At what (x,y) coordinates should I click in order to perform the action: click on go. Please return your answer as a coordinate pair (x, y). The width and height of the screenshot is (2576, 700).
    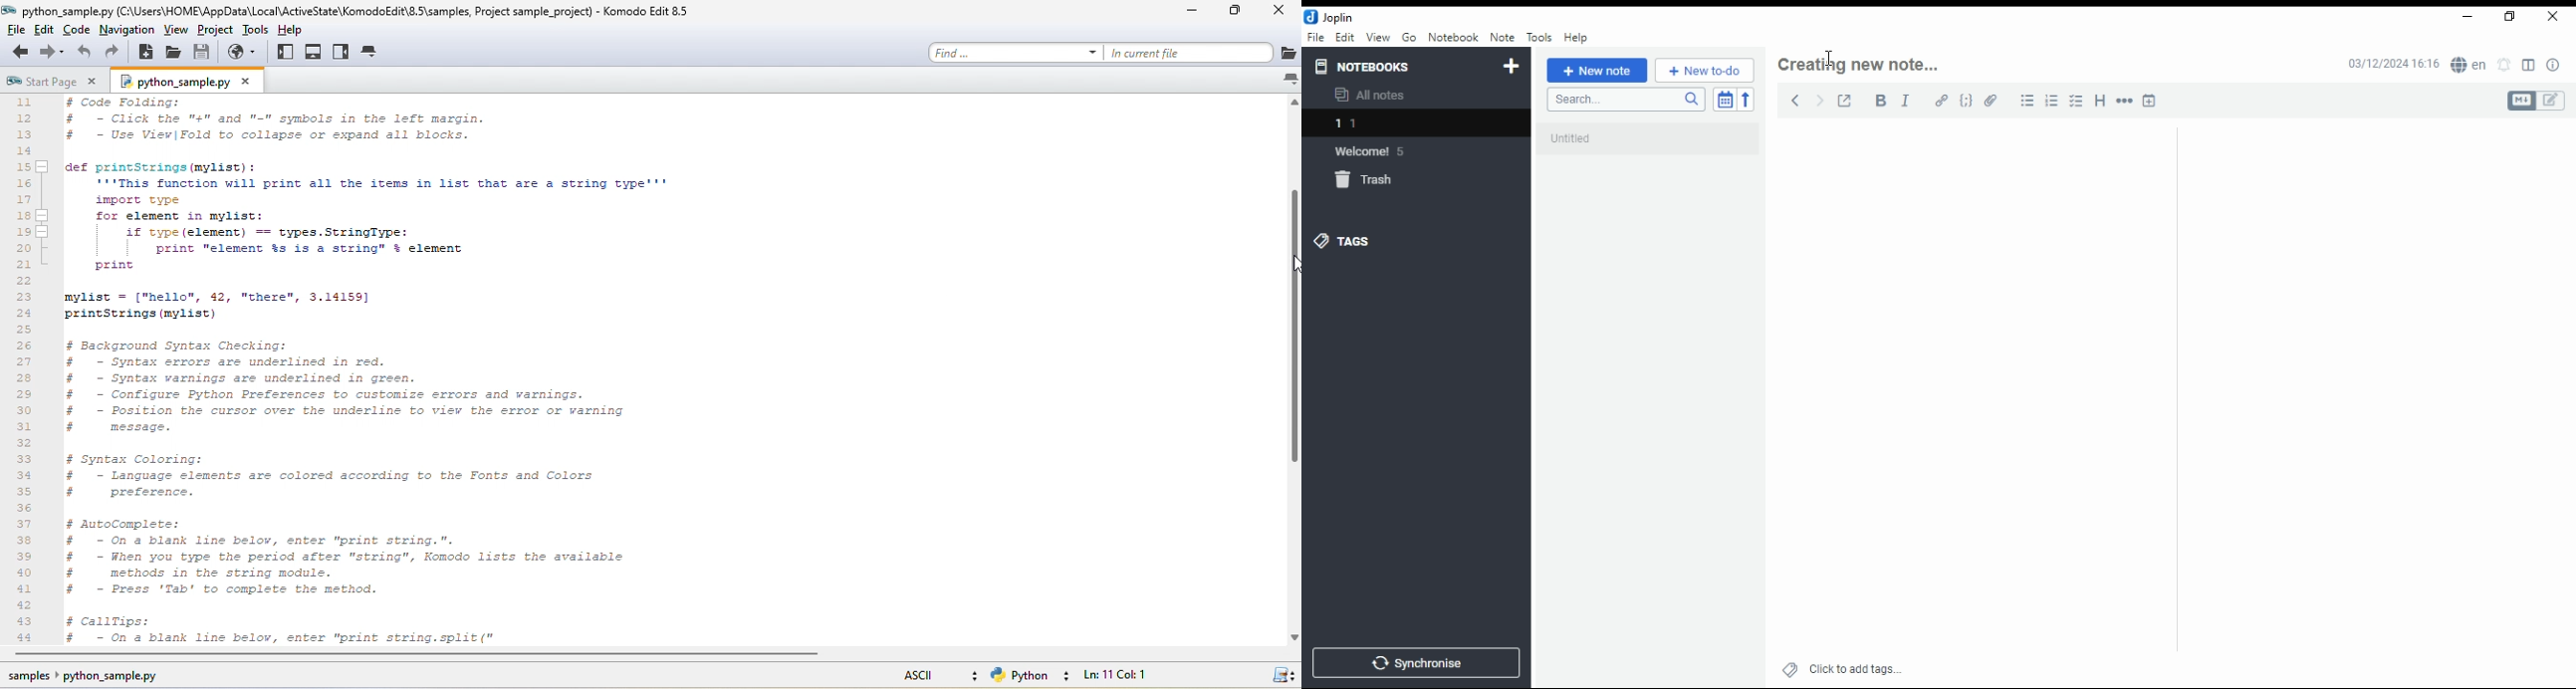
    Looking at the image, I should click on (1411, 40).